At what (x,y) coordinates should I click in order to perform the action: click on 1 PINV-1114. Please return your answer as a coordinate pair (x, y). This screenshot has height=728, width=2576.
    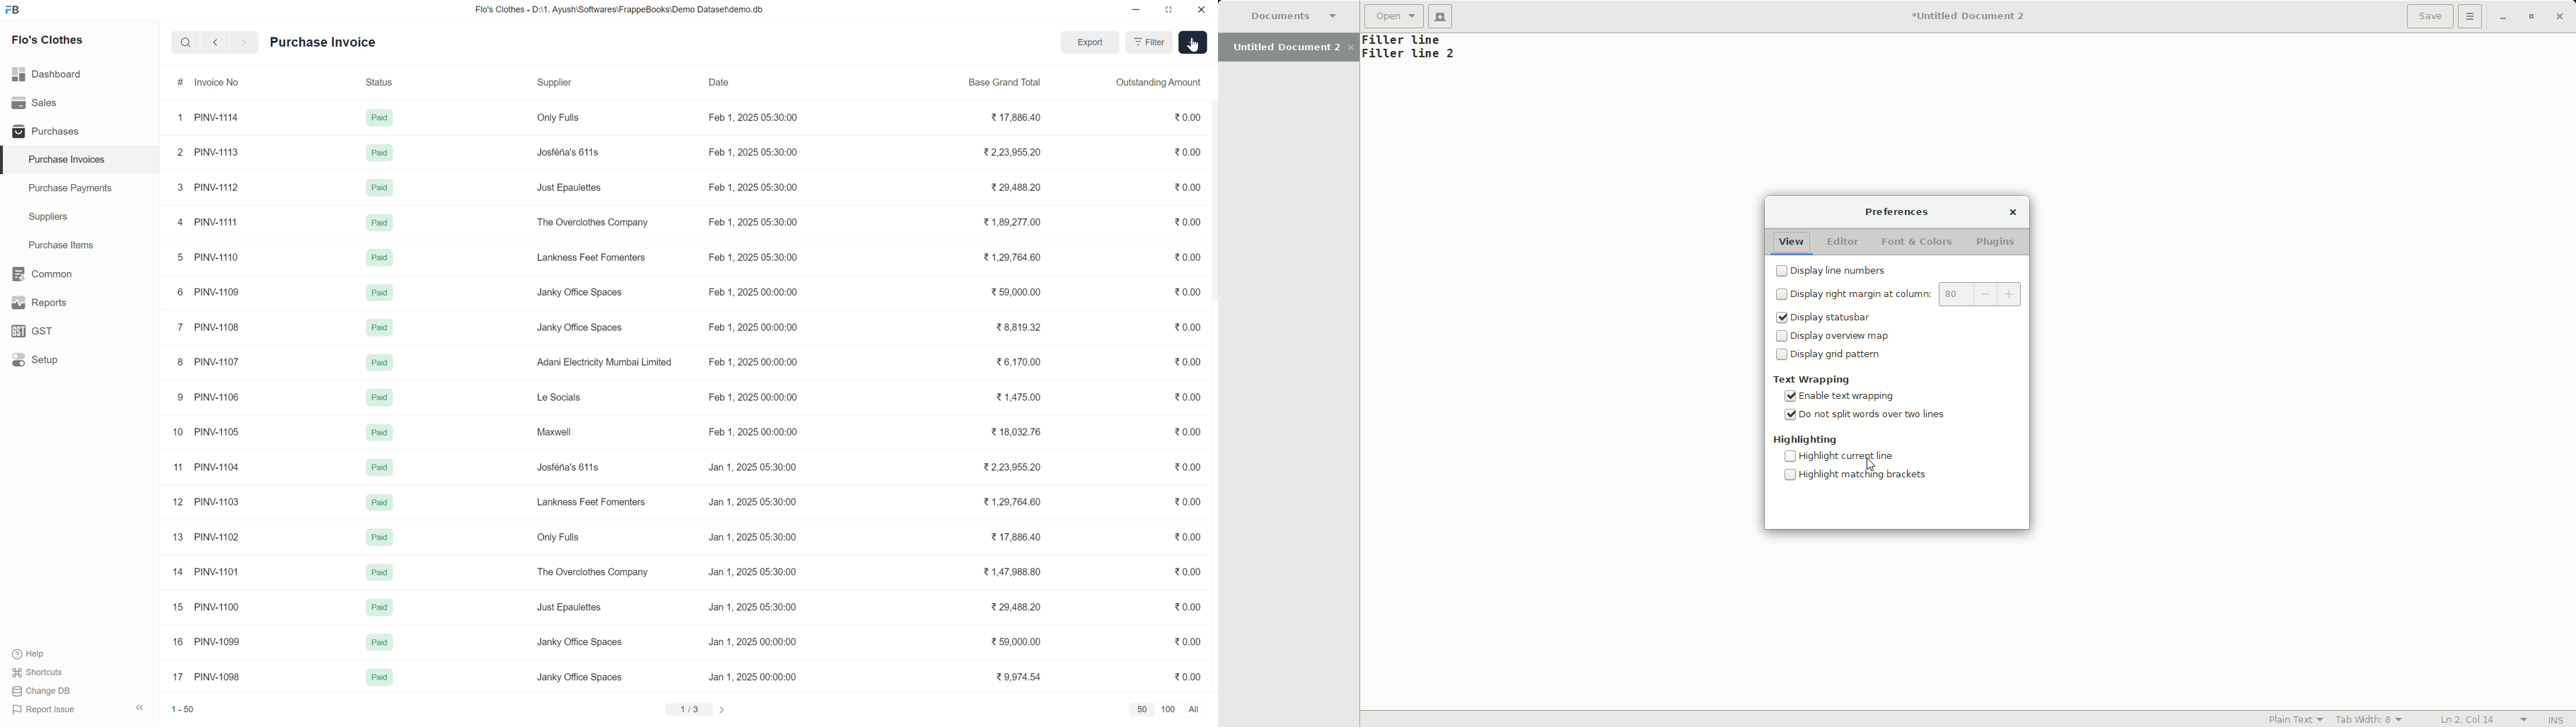
    Looking at the image, I should click on (208, 118).